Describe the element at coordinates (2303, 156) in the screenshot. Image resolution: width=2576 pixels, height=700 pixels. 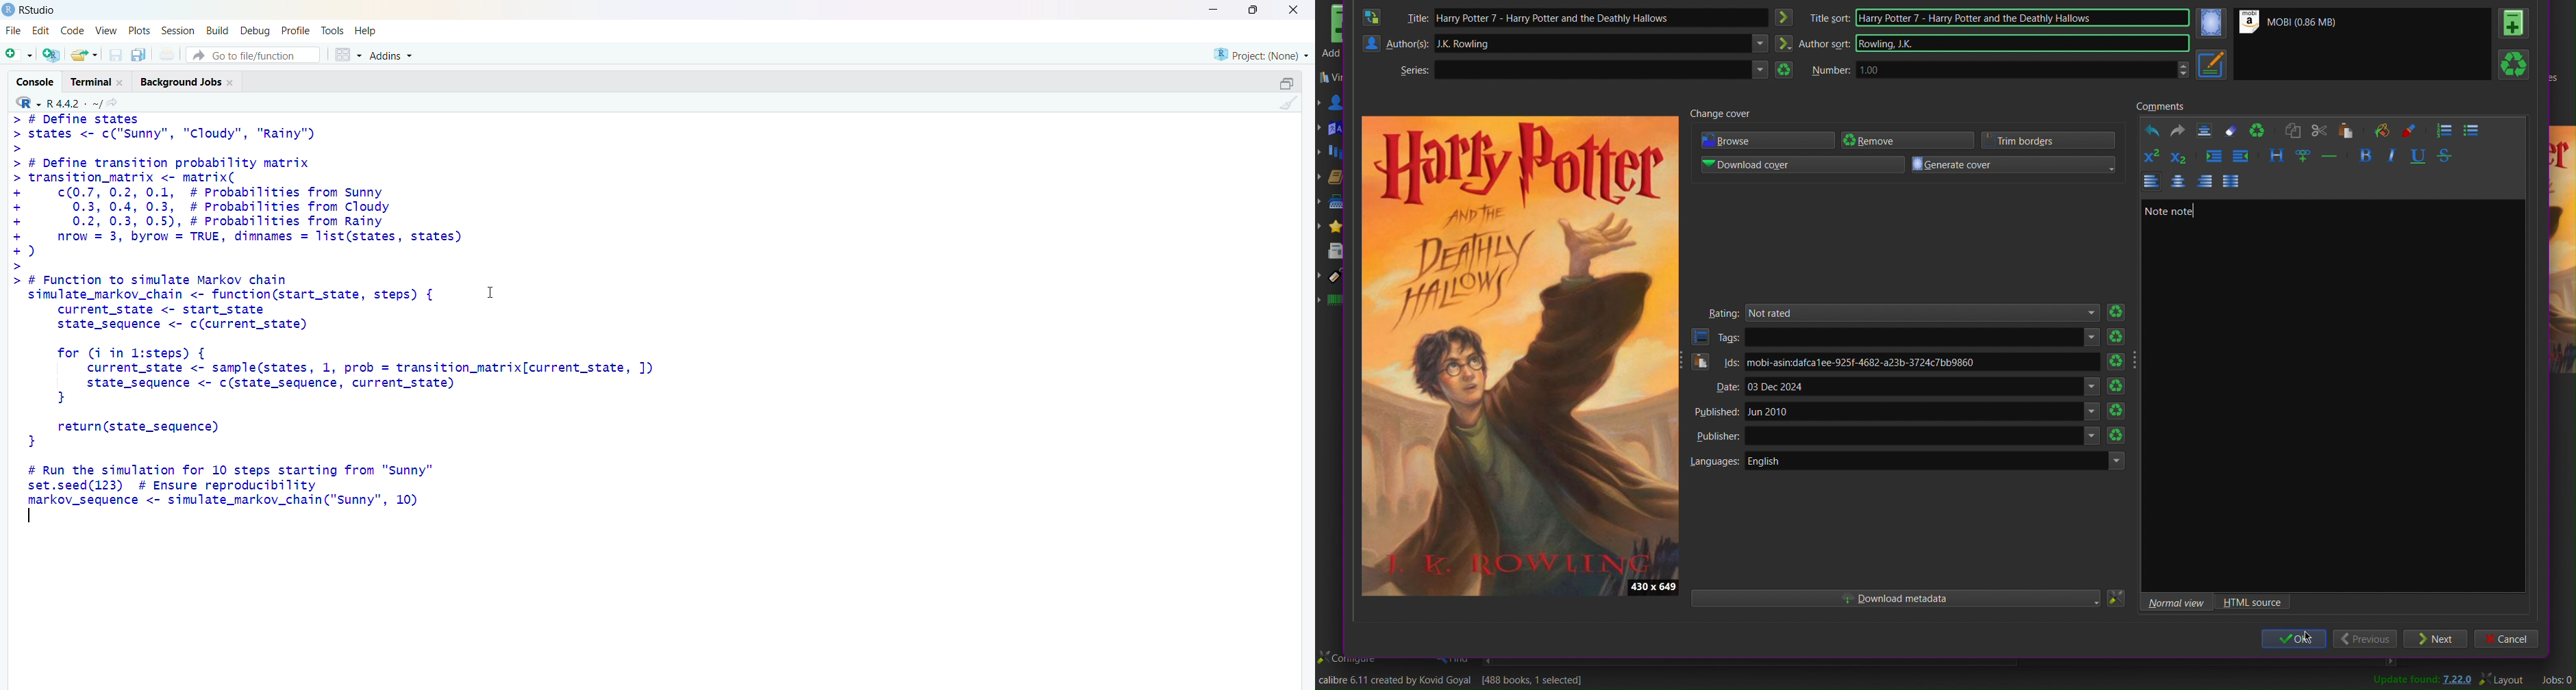
I see `Insert link and image` at that location.